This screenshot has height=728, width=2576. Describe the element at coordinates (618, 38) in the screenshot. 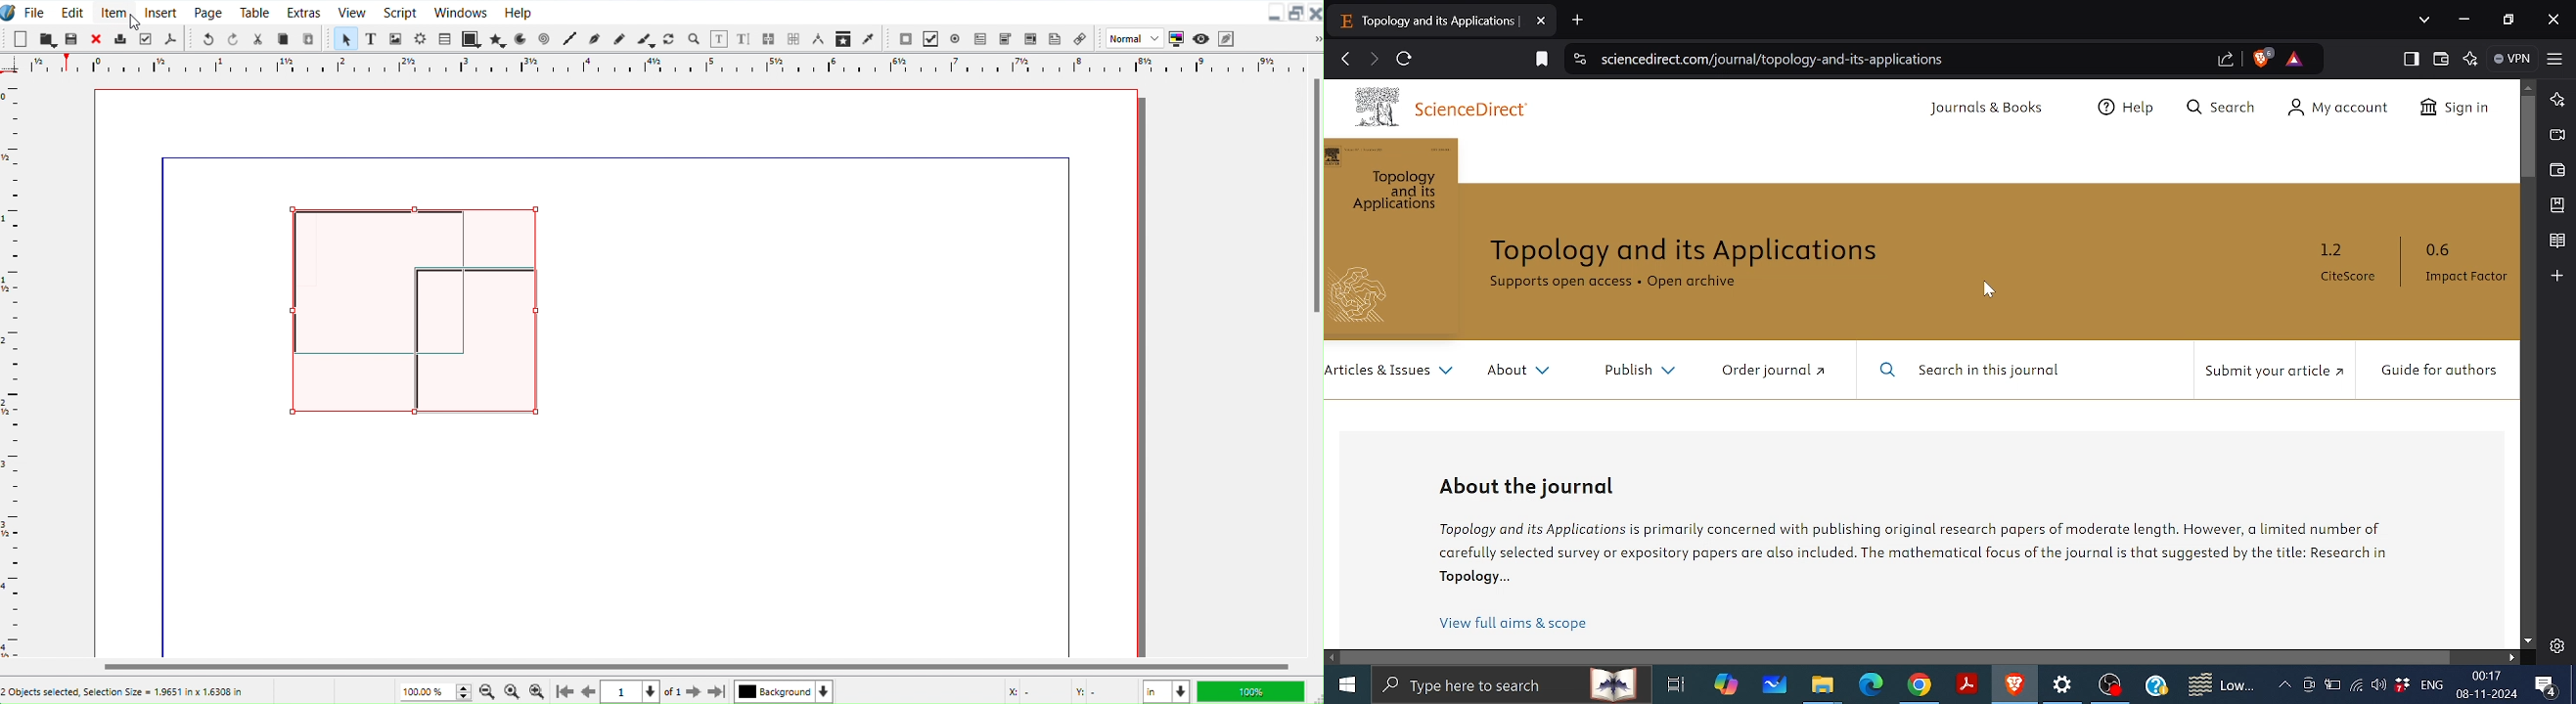

I see `Freehand line` at that location.